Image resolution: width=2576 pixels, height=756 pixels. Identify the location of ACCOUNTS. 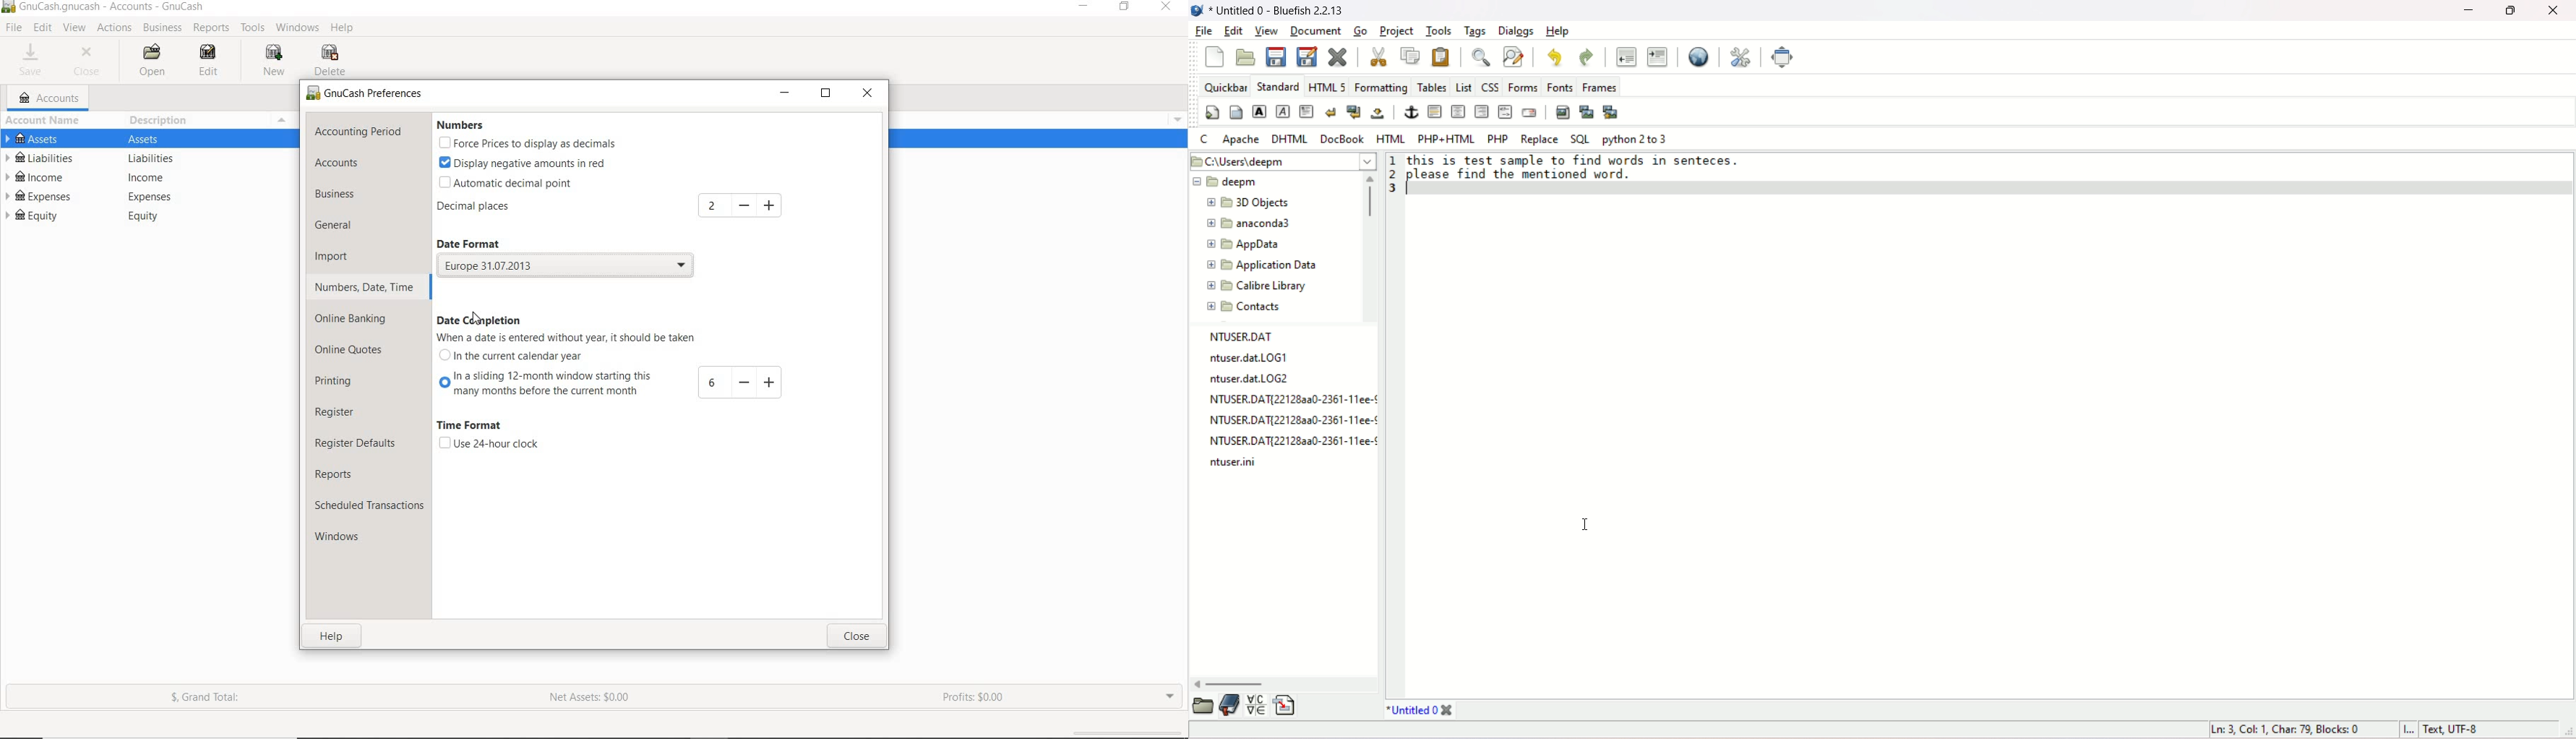
(50, 98).